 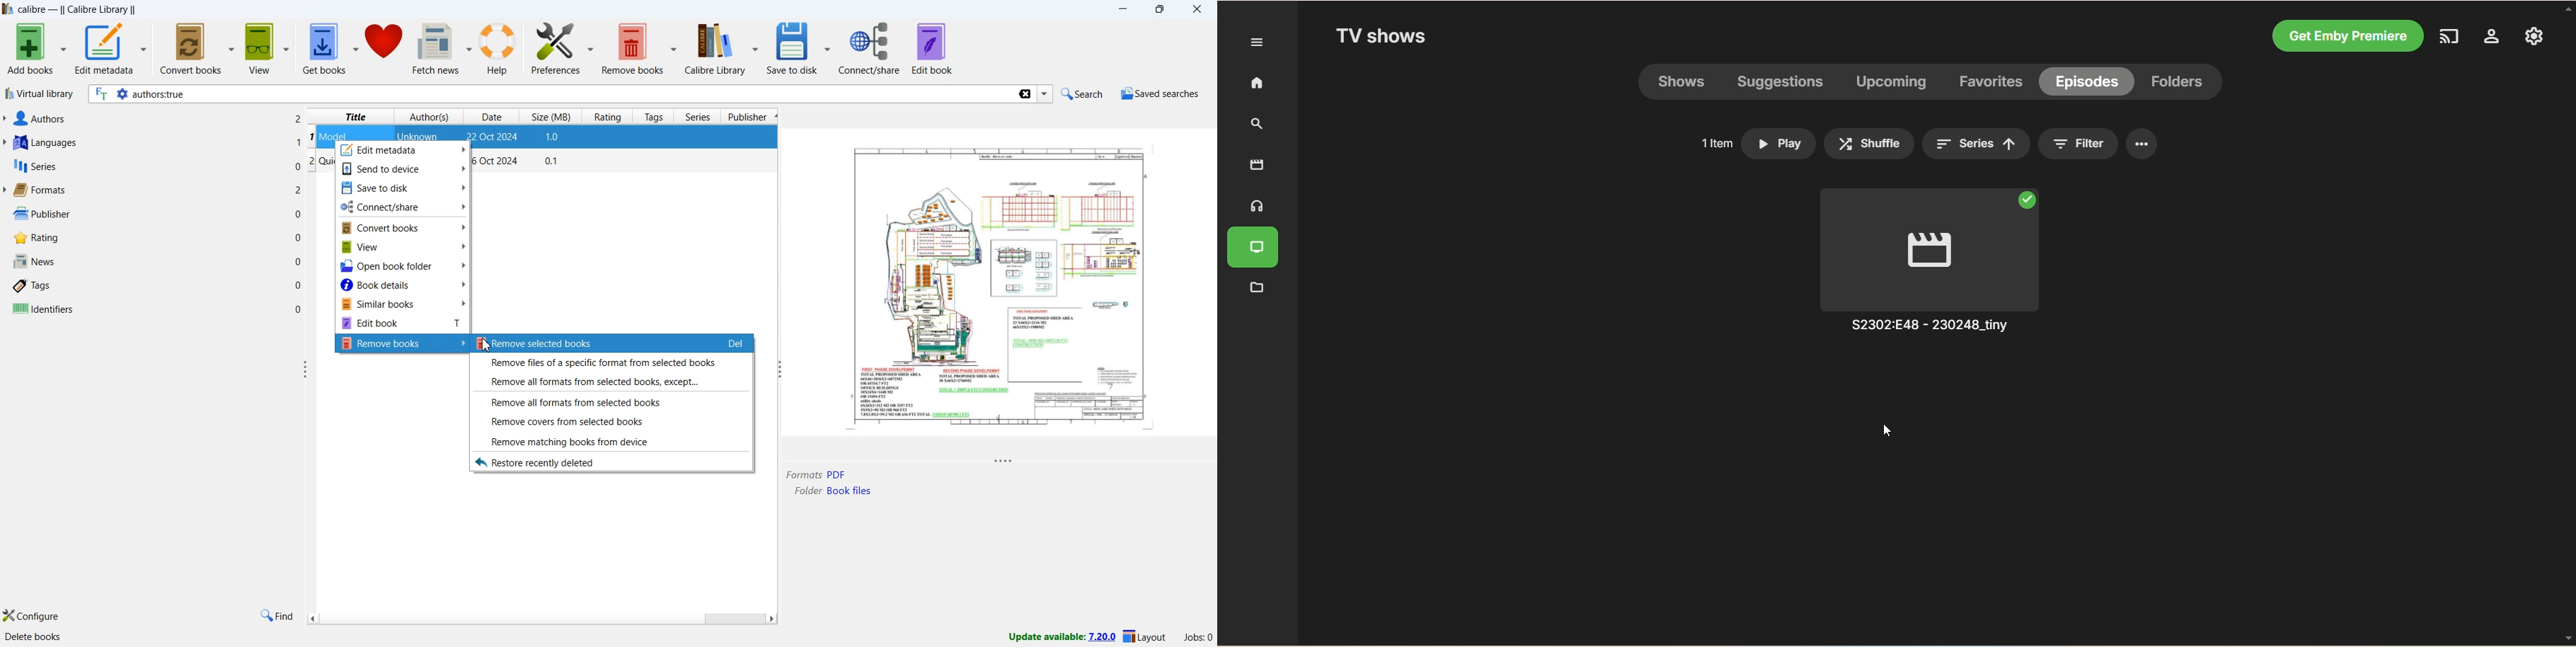 What do you see at coordinates (404, 187) in the screenshot?
I see `Save to disk` at bounding box center [404, 187].